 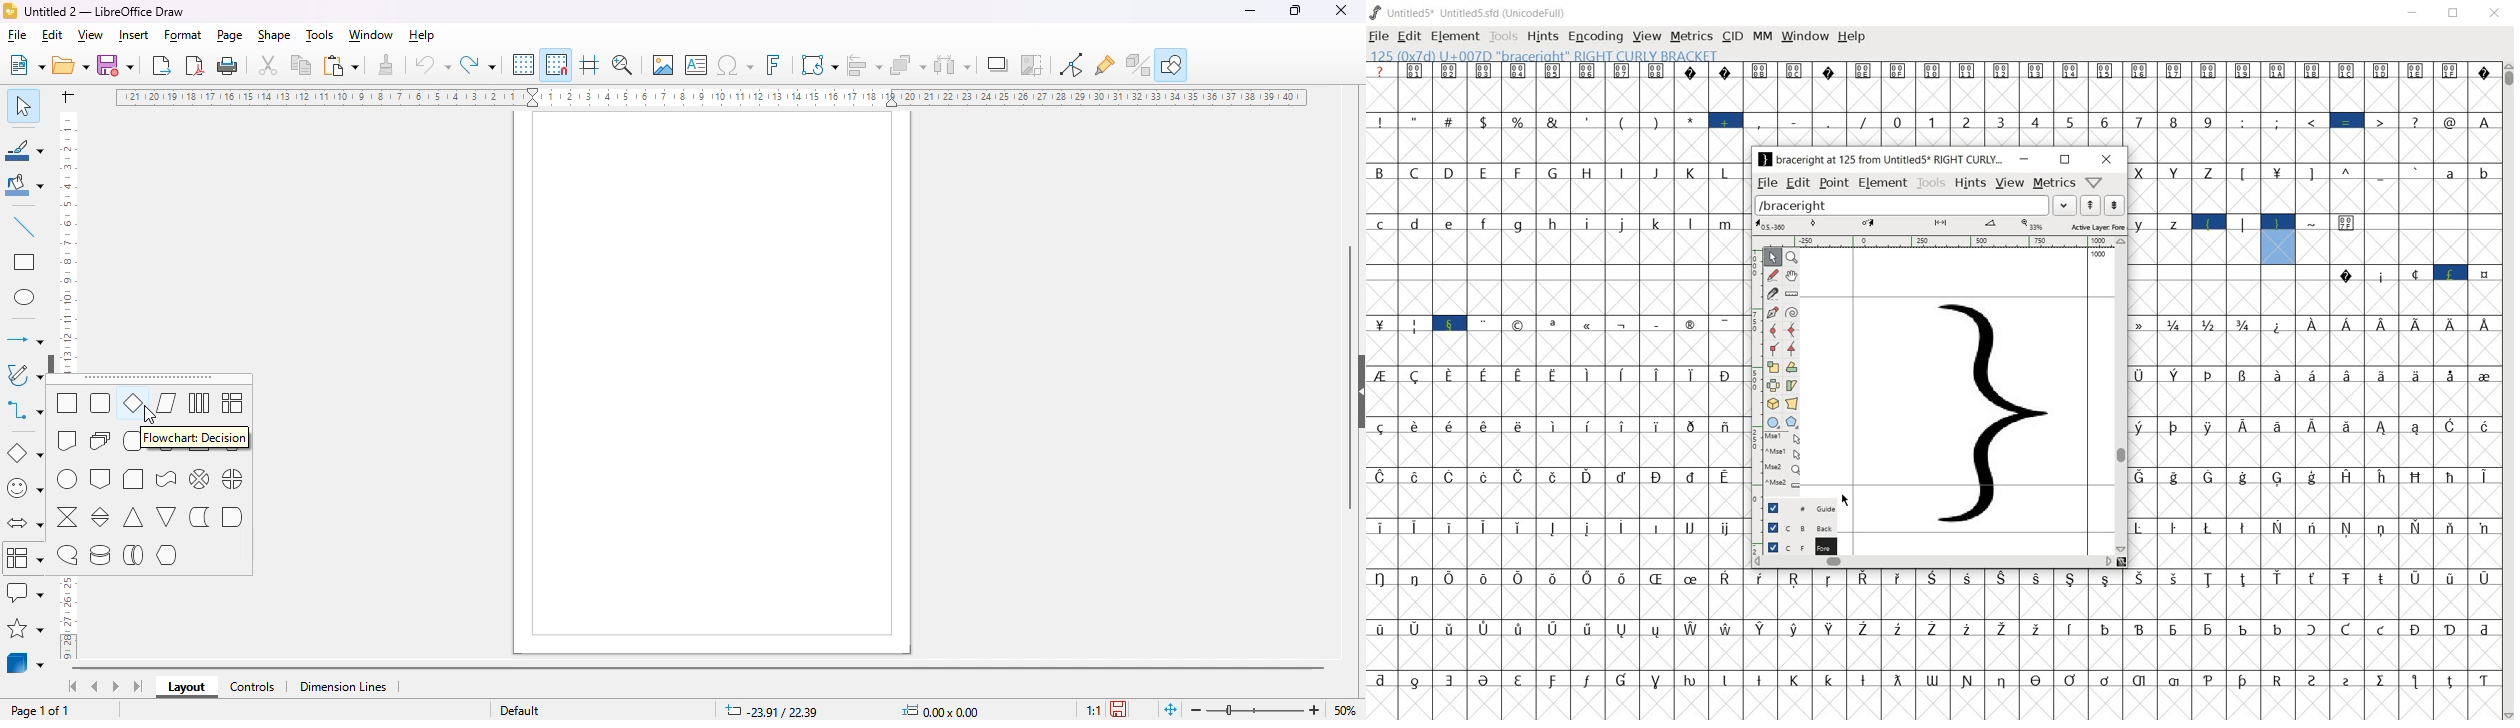 What do you see at coordinates (133, 402) in the screenshot?
I see `flowchart: decision` at bounding box center [133, 402].